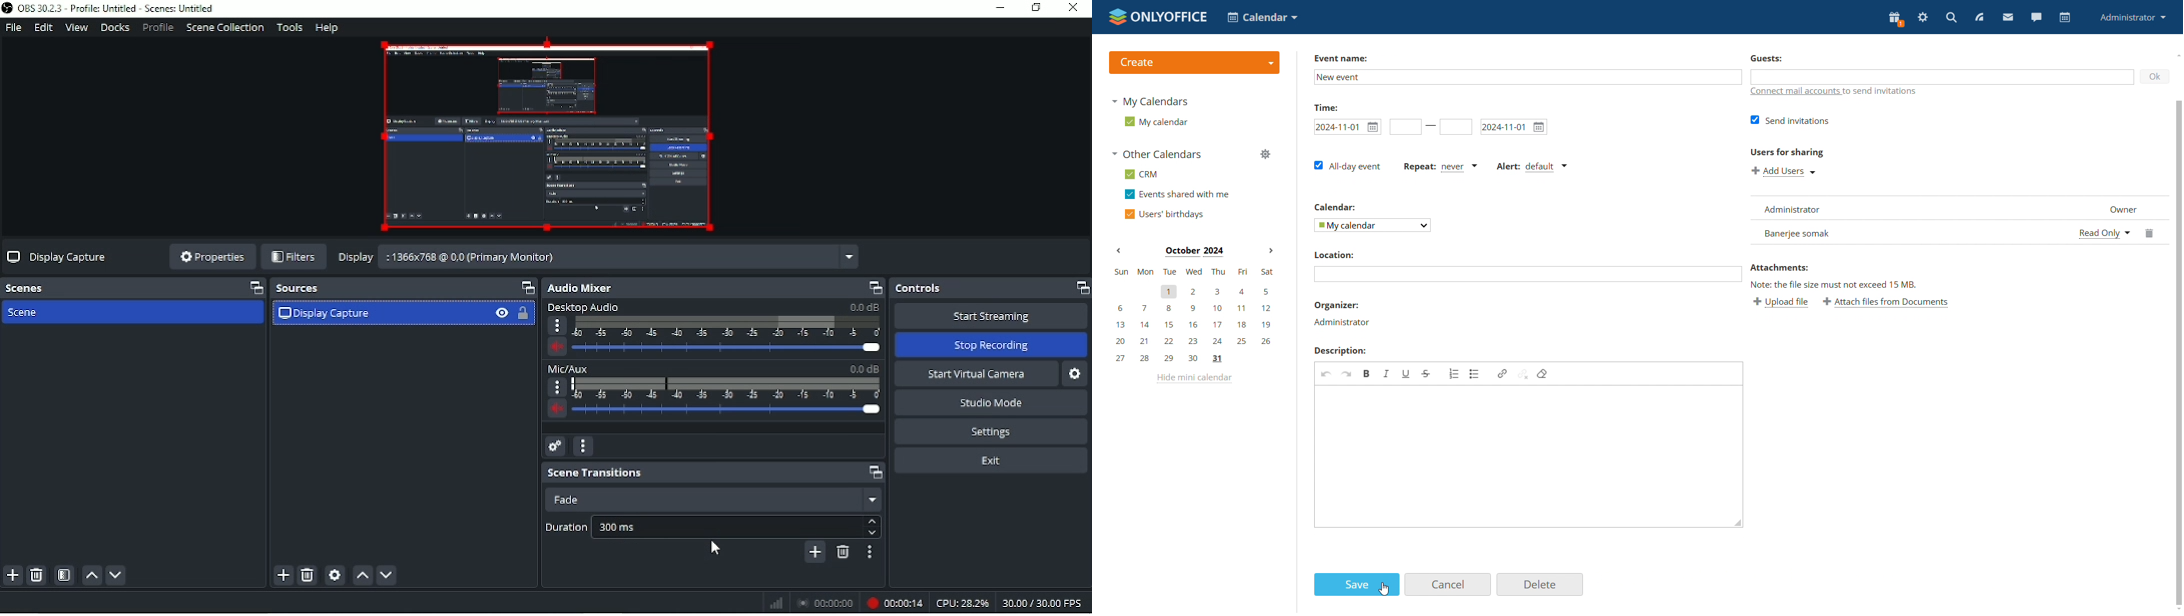 Image resolution: width=2184 pixels, height=616 pixels. Describe the element at coordinates (296, 257) in the screenshot. I see `Filters` at that location.